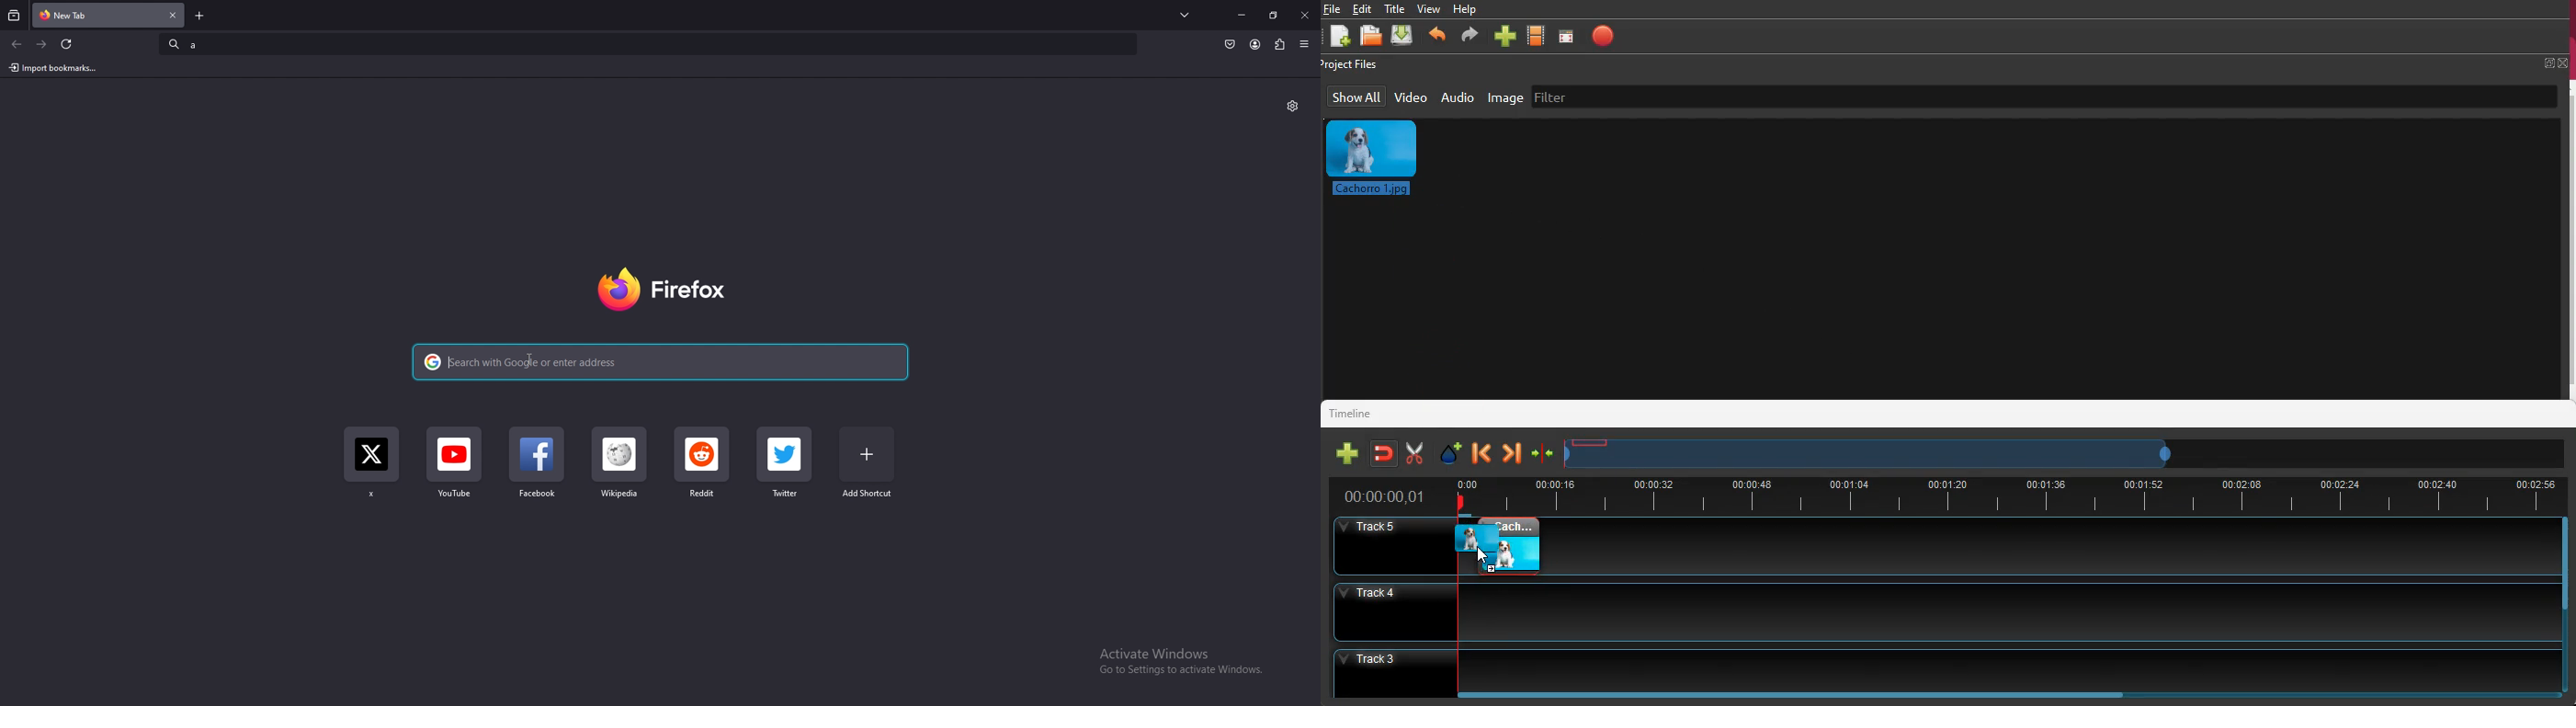 The width and height of the screenshot is (2576, 728). I want to click on customize, so click(1293, 106).